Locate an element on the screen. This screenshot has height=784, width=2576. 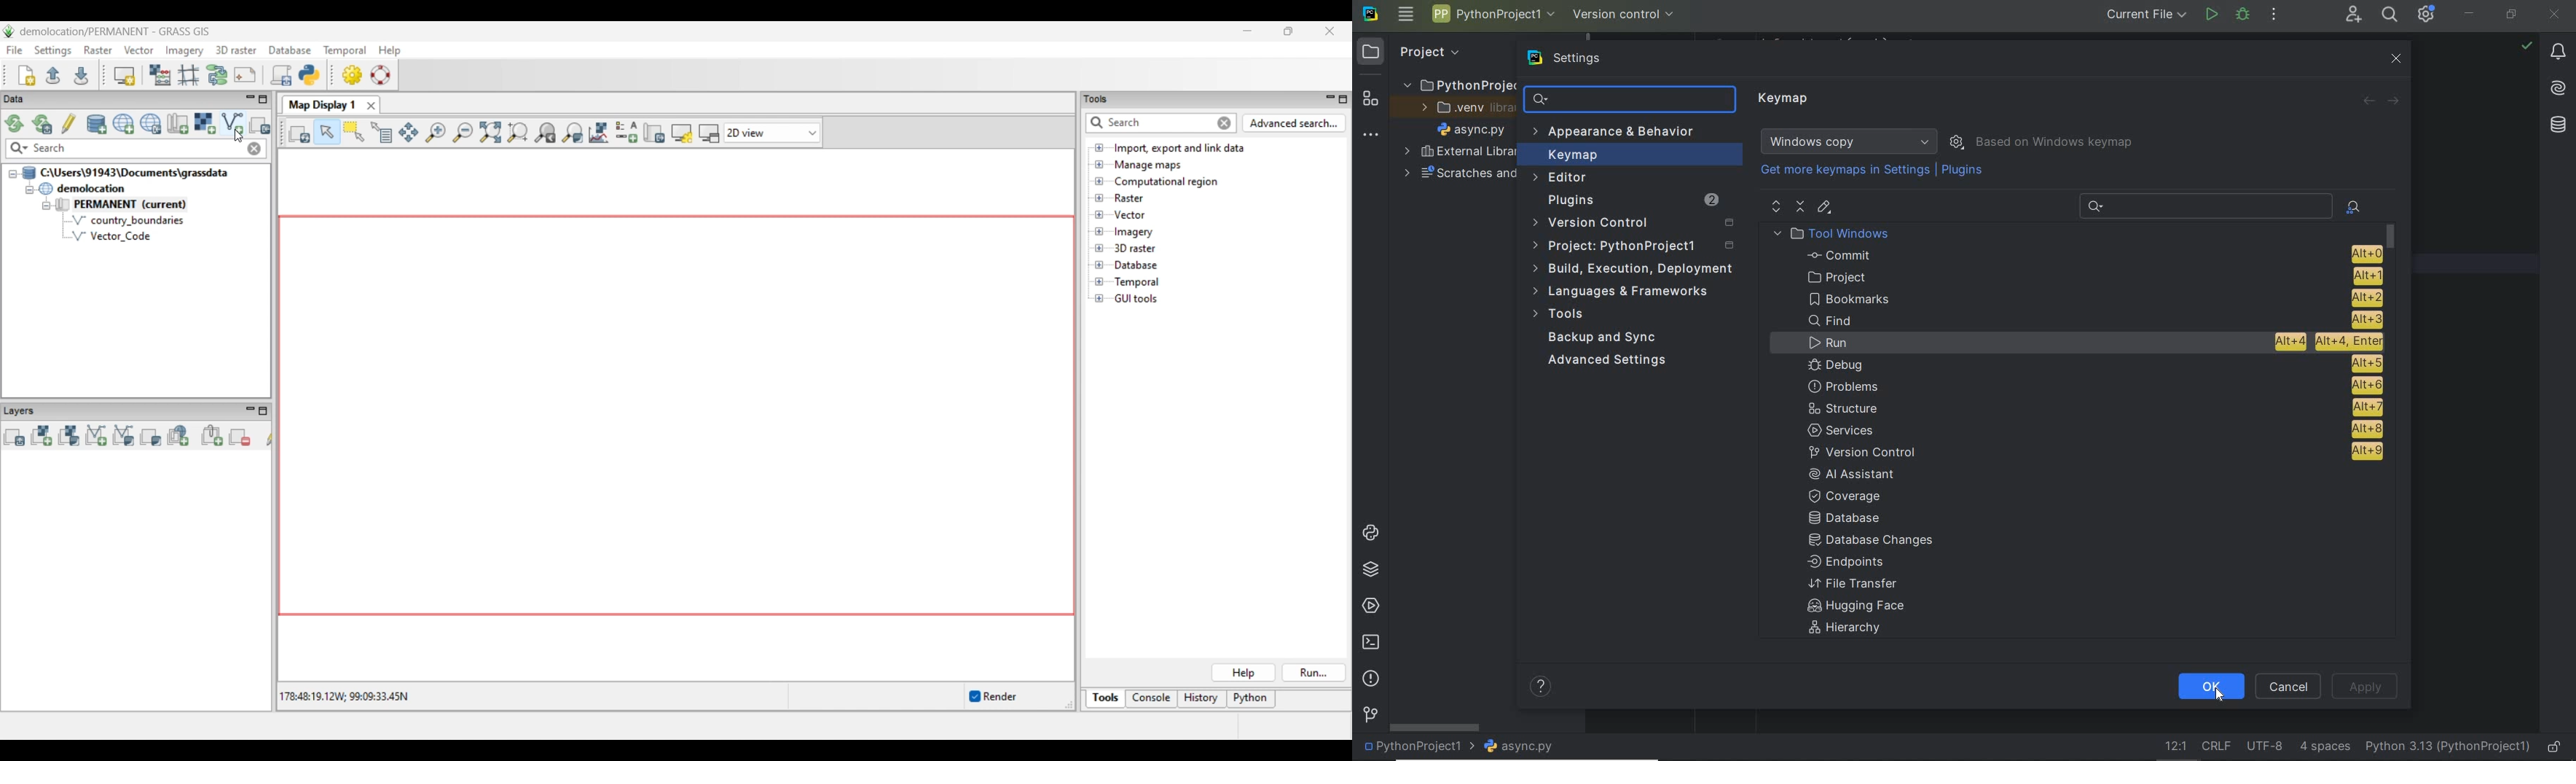
Hierarchy is located at coordinates (1853, 630).